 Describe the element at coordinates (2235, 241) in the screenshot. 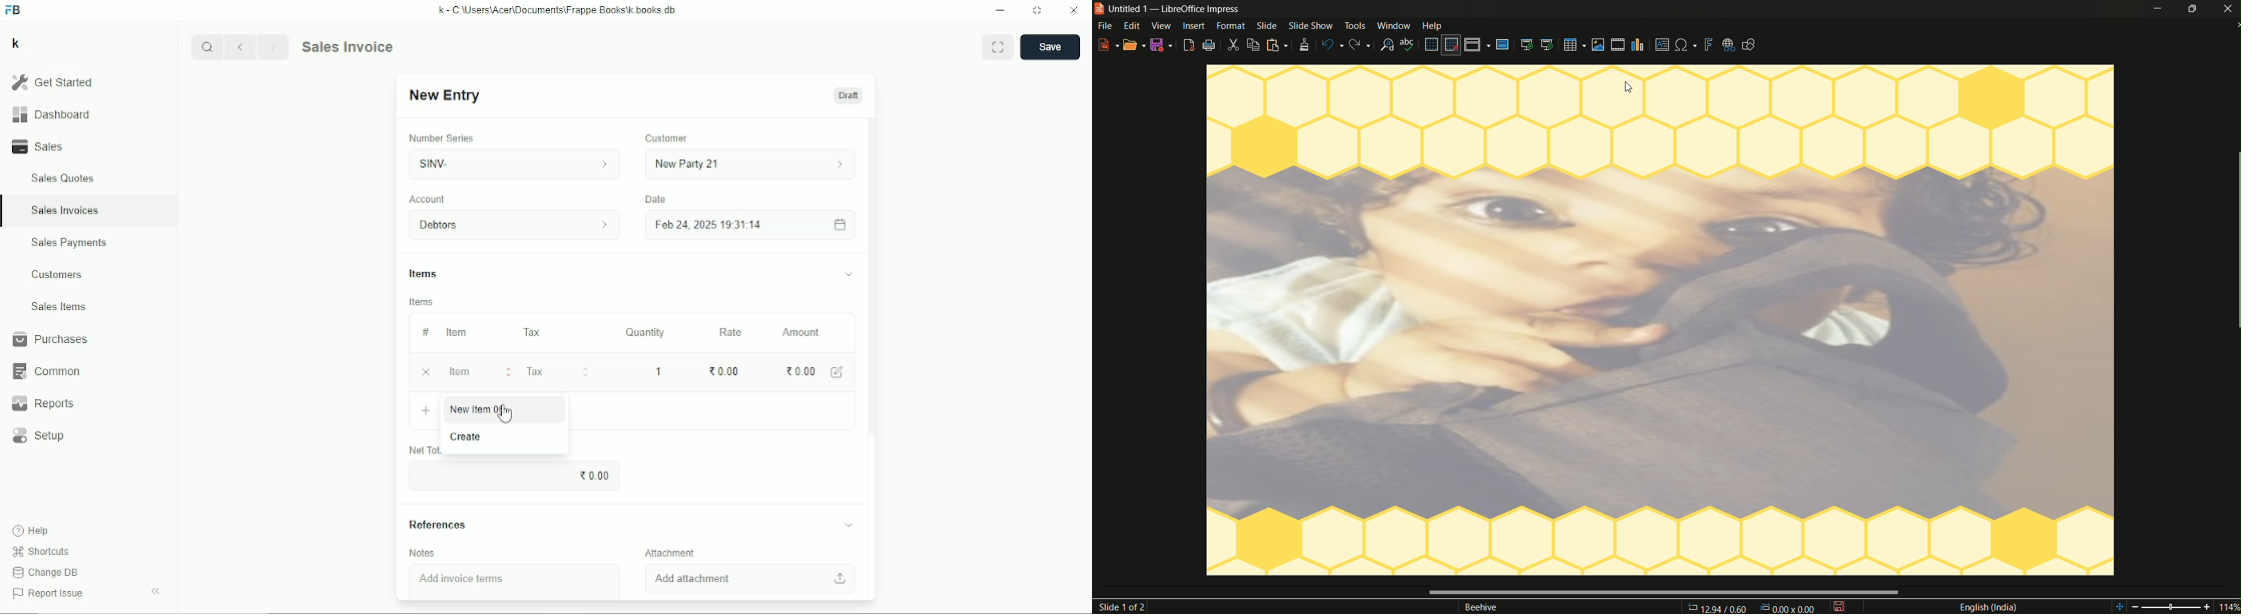

I see `scrollbar` at that location.